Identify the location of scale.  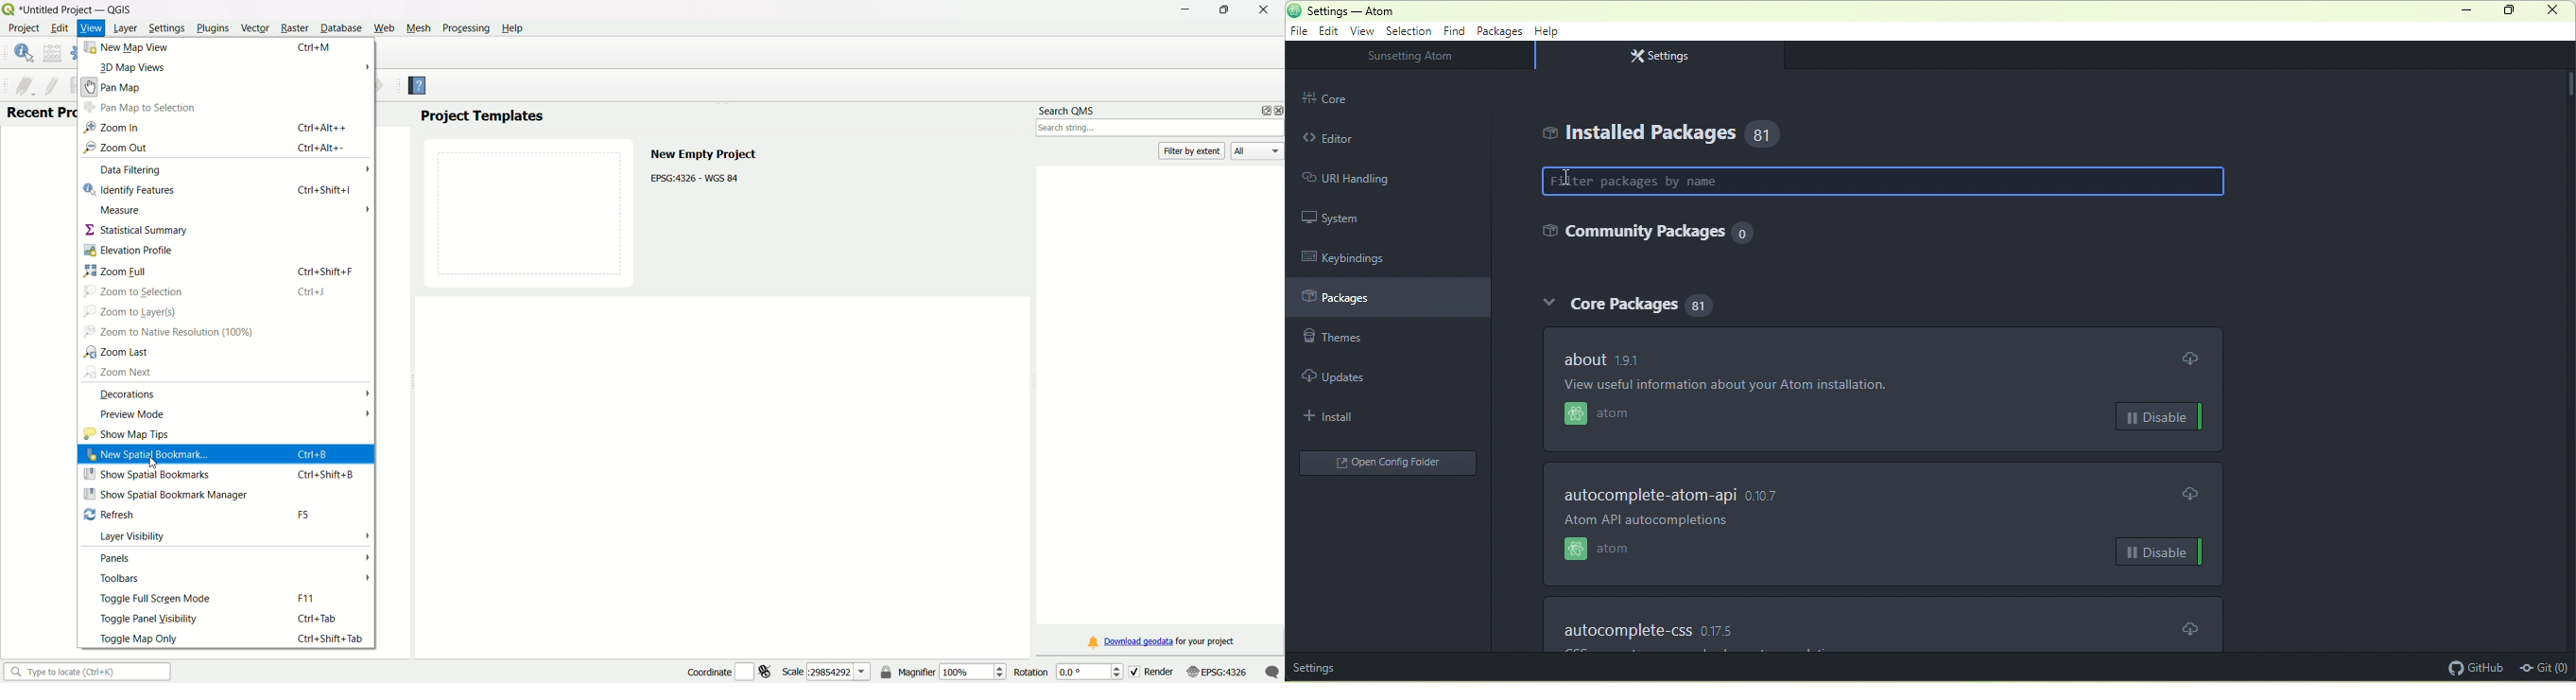
(826, 671).